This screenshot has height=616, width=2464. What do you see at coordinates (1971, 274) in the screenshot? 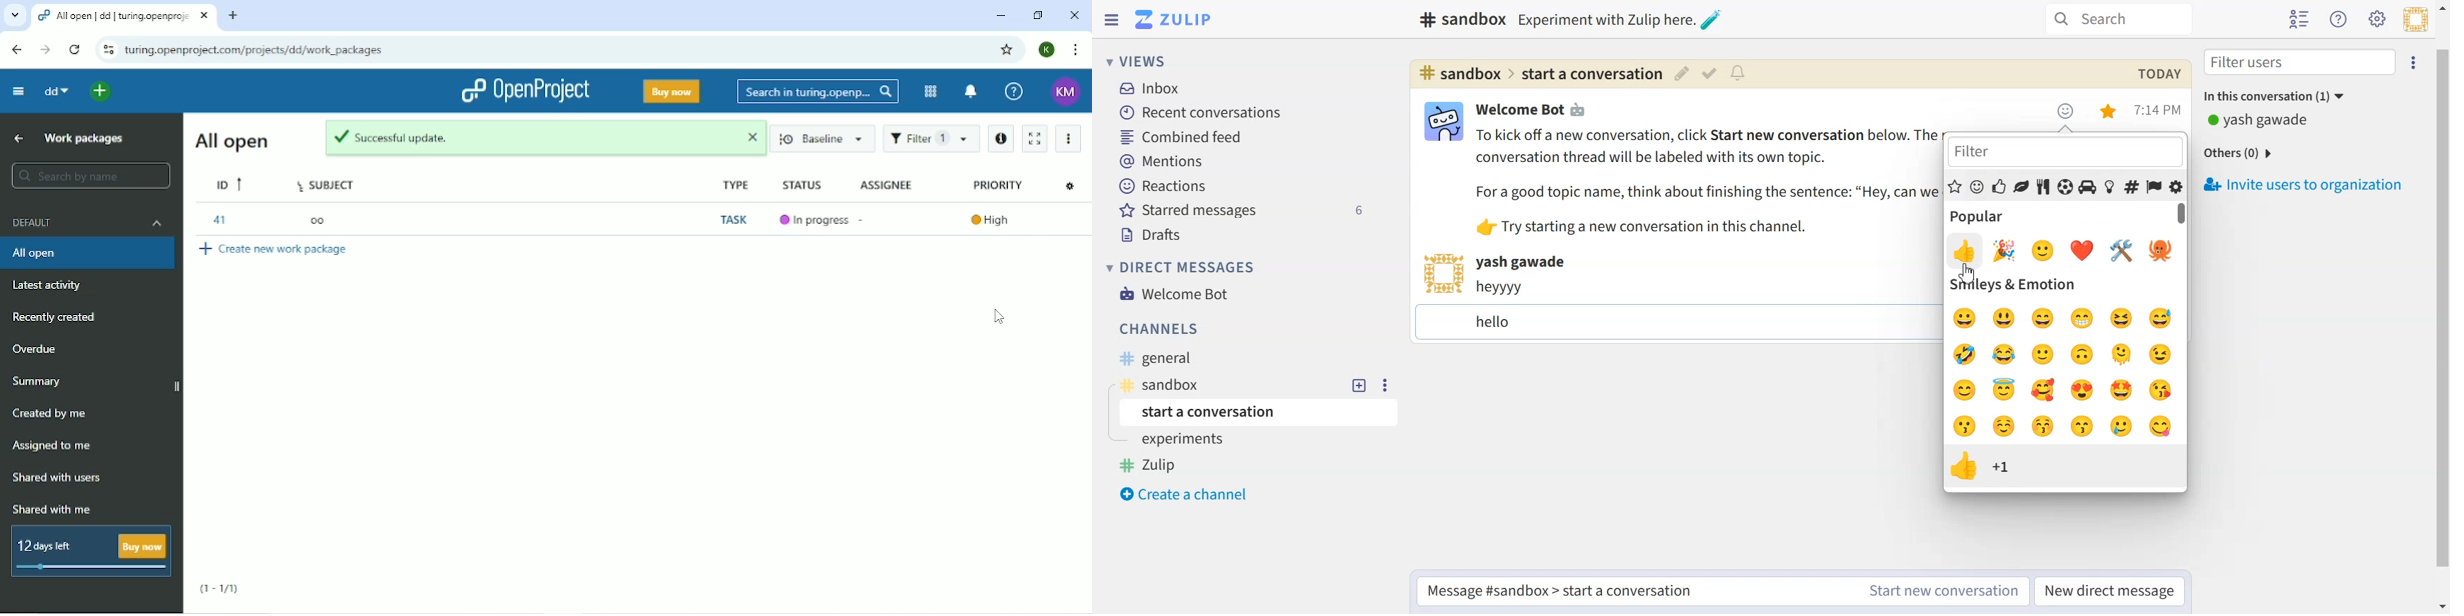
I see `` at bounding box center [1971, 274].